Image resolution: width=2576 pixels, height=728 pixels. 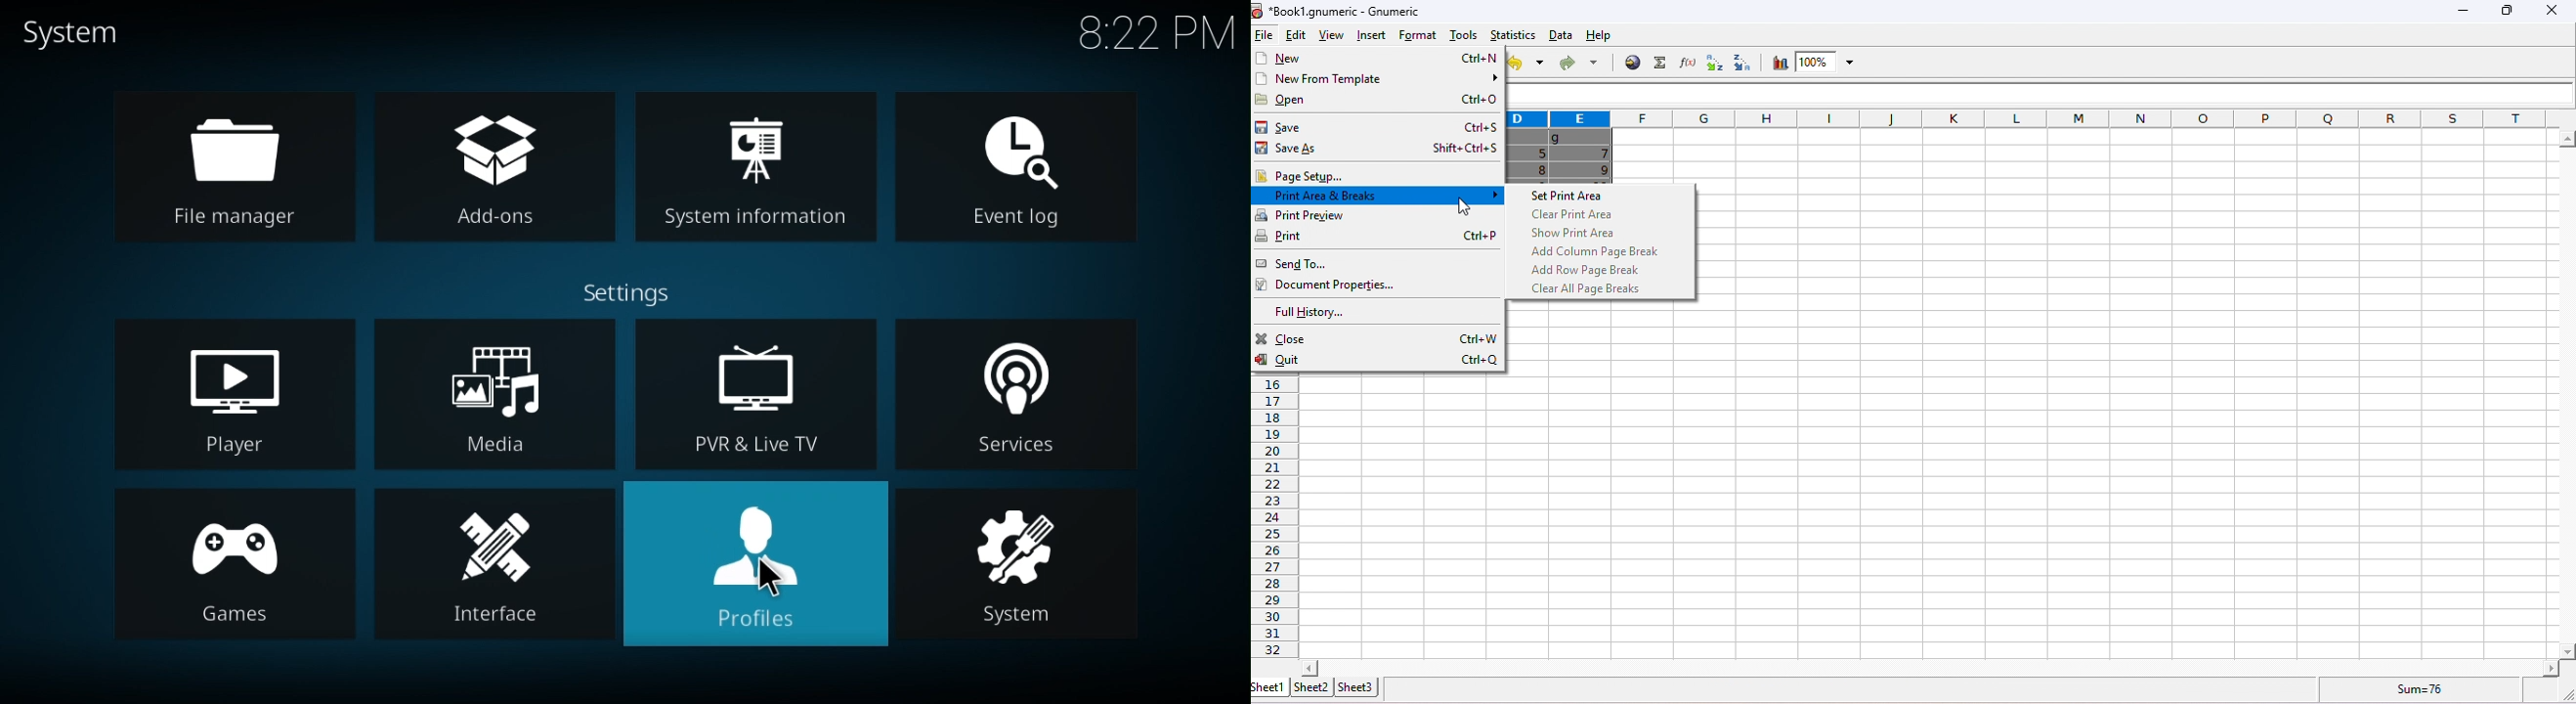 I want to click on Live TV, so click(x=755, y=393).